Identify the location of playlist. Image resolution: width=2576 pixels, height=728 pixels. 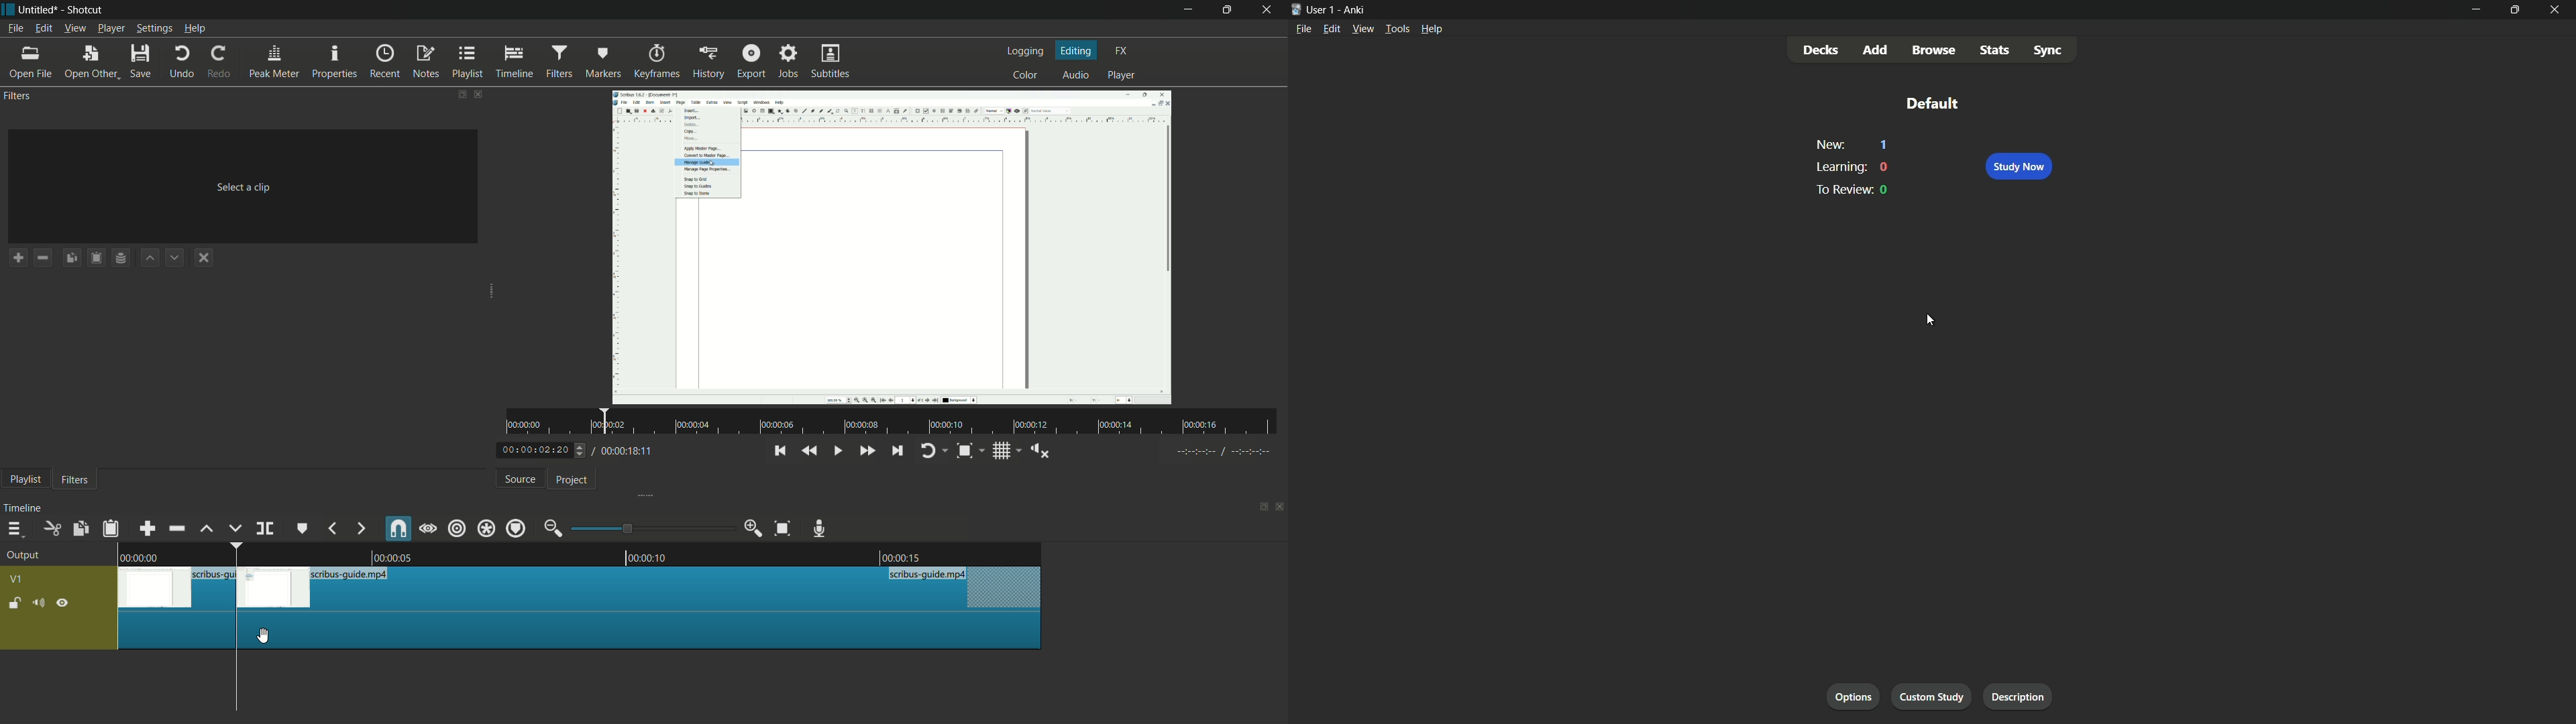
(470, 61).